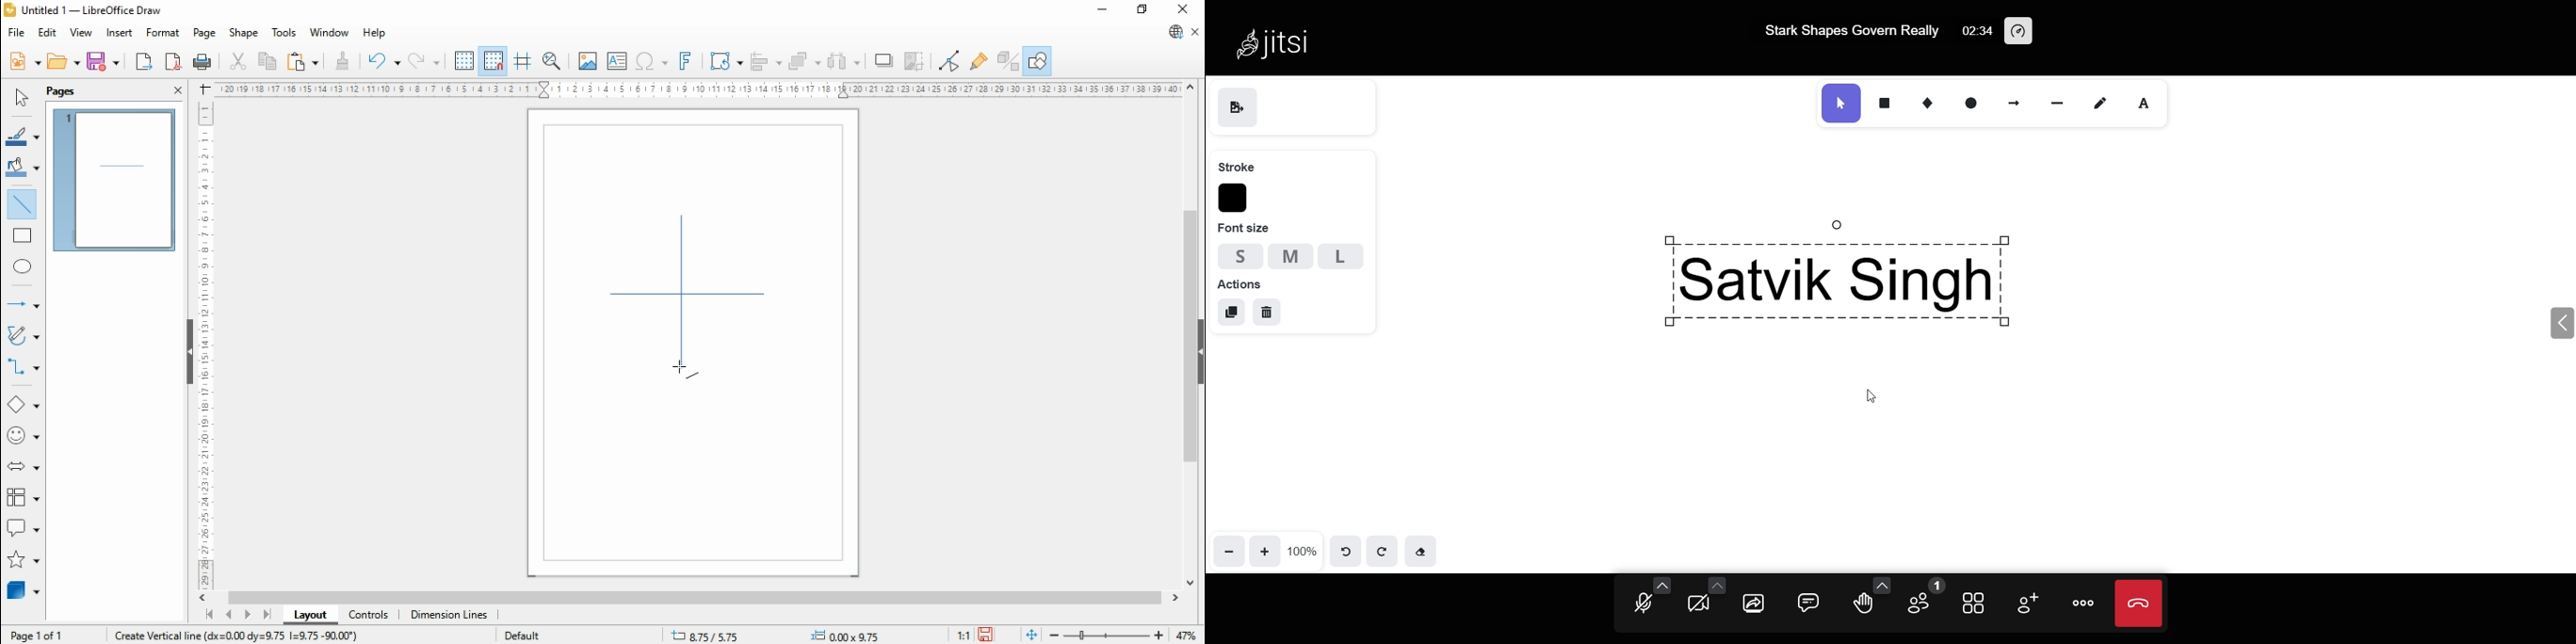 The image size is (2576, 644). Describe the element at coordinates (1245, 228) in the screenshot. I see `font size` at that location.